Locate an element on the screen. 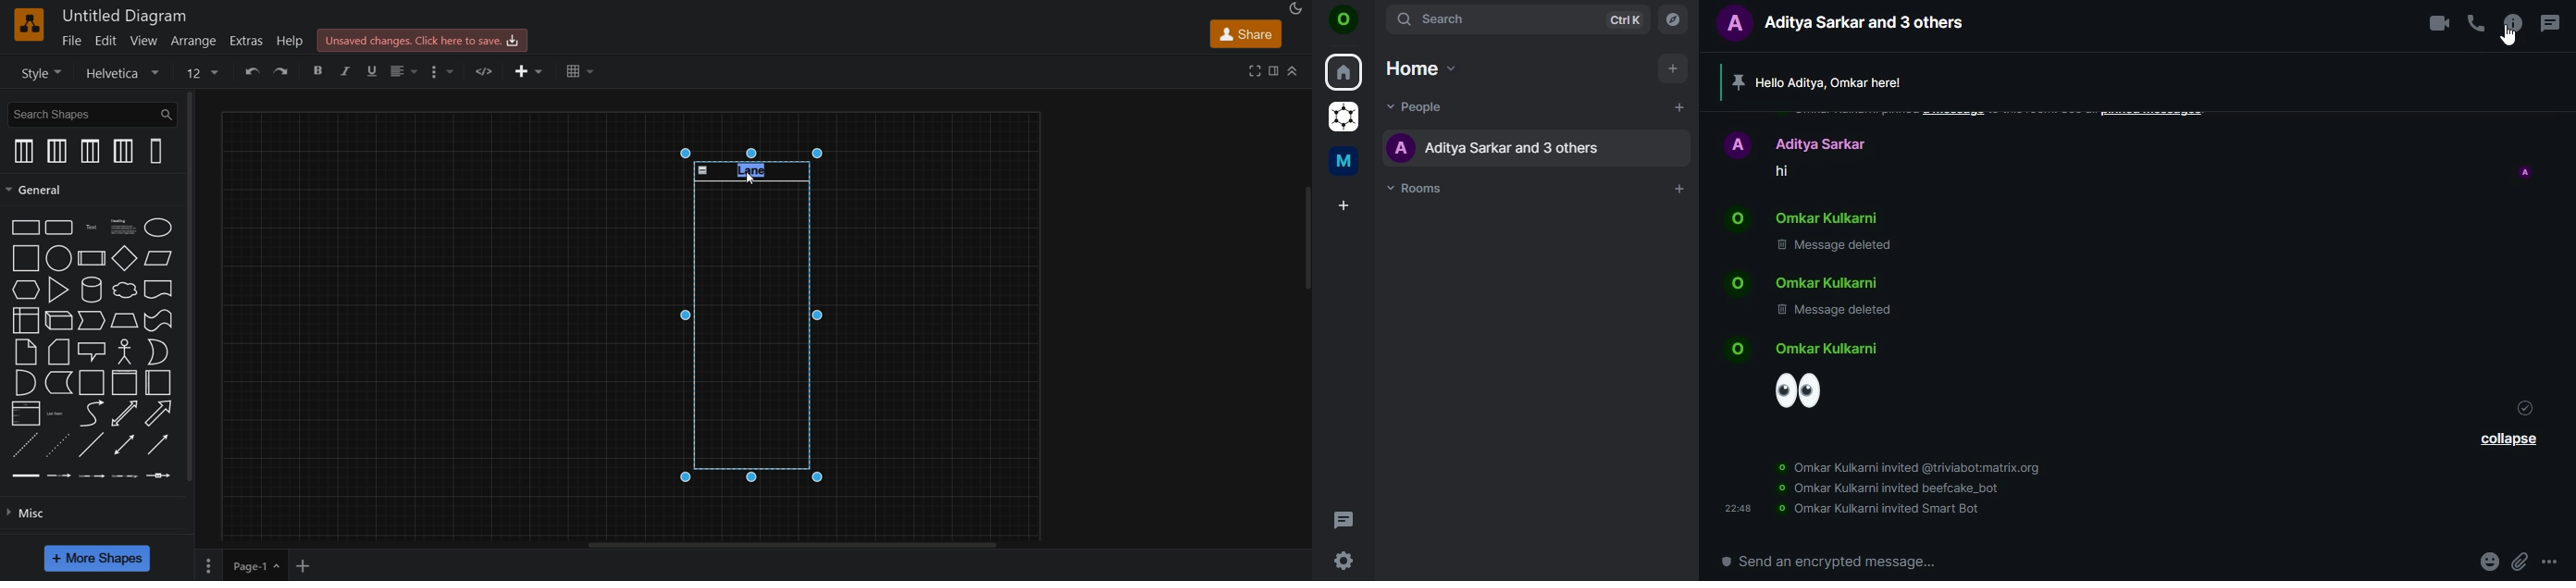  step is located at coordinates (92, 321).